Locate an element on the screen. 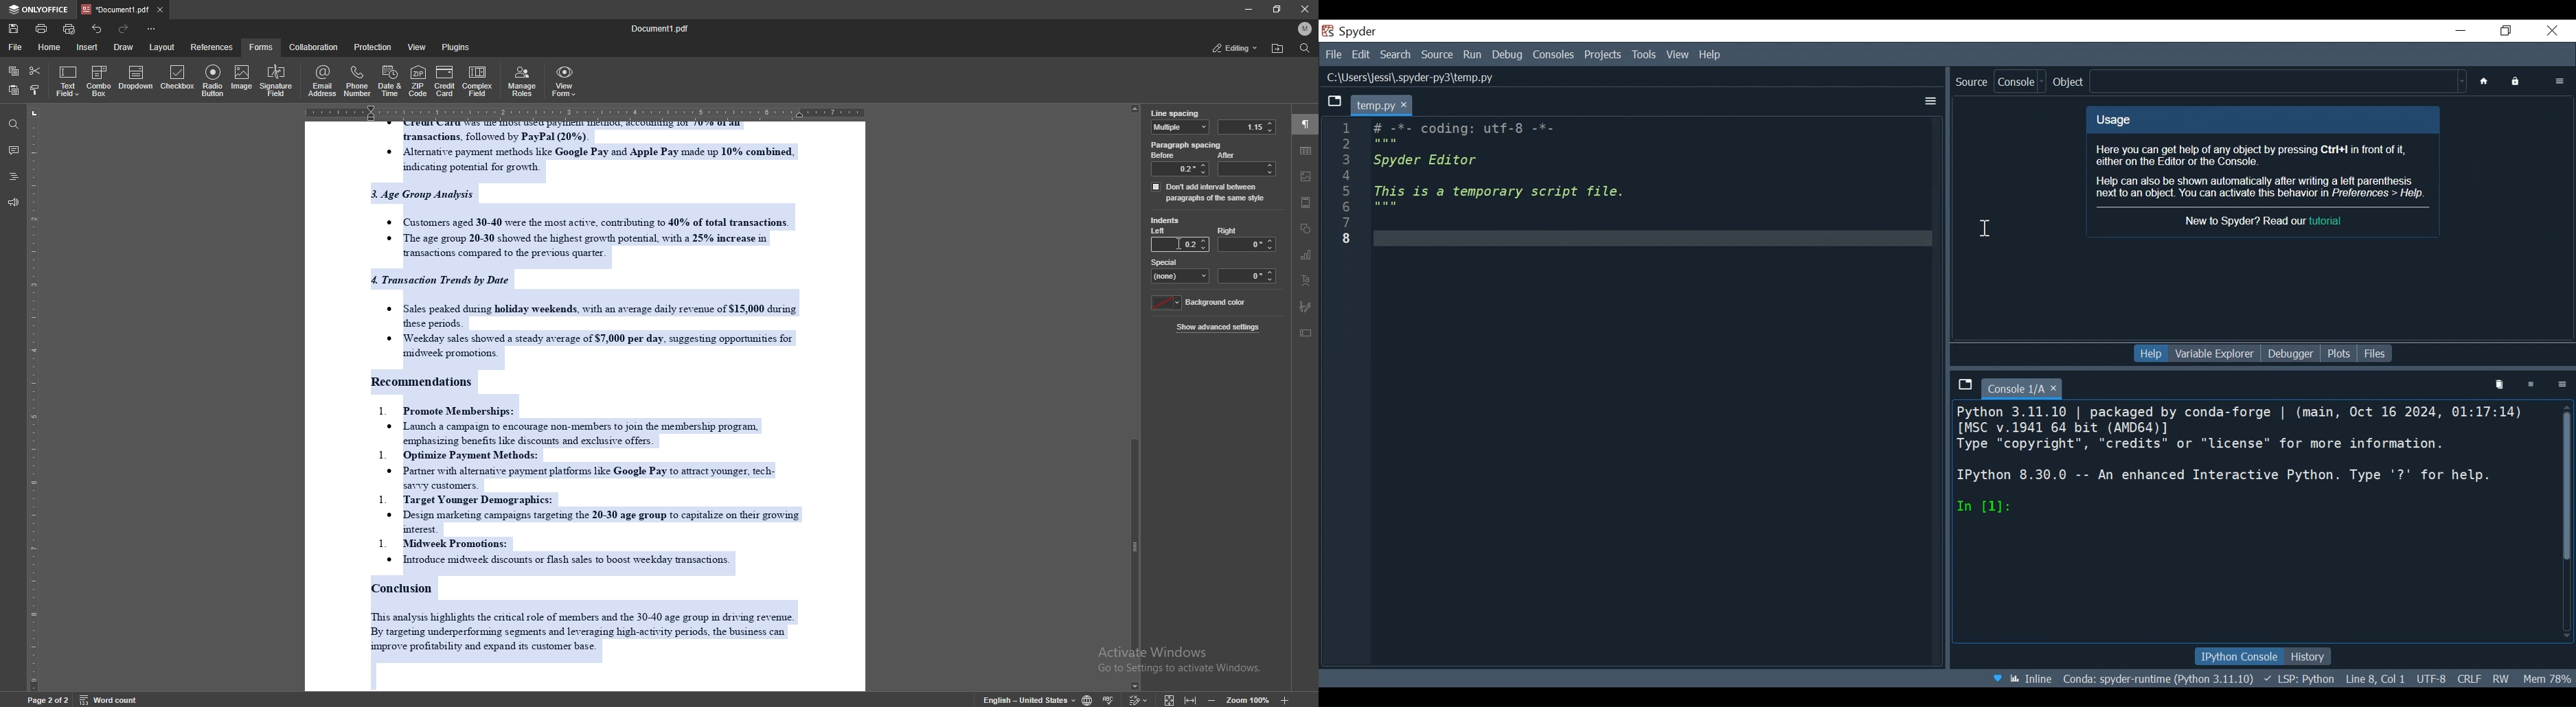  file name is located at coordinates (661, 29).